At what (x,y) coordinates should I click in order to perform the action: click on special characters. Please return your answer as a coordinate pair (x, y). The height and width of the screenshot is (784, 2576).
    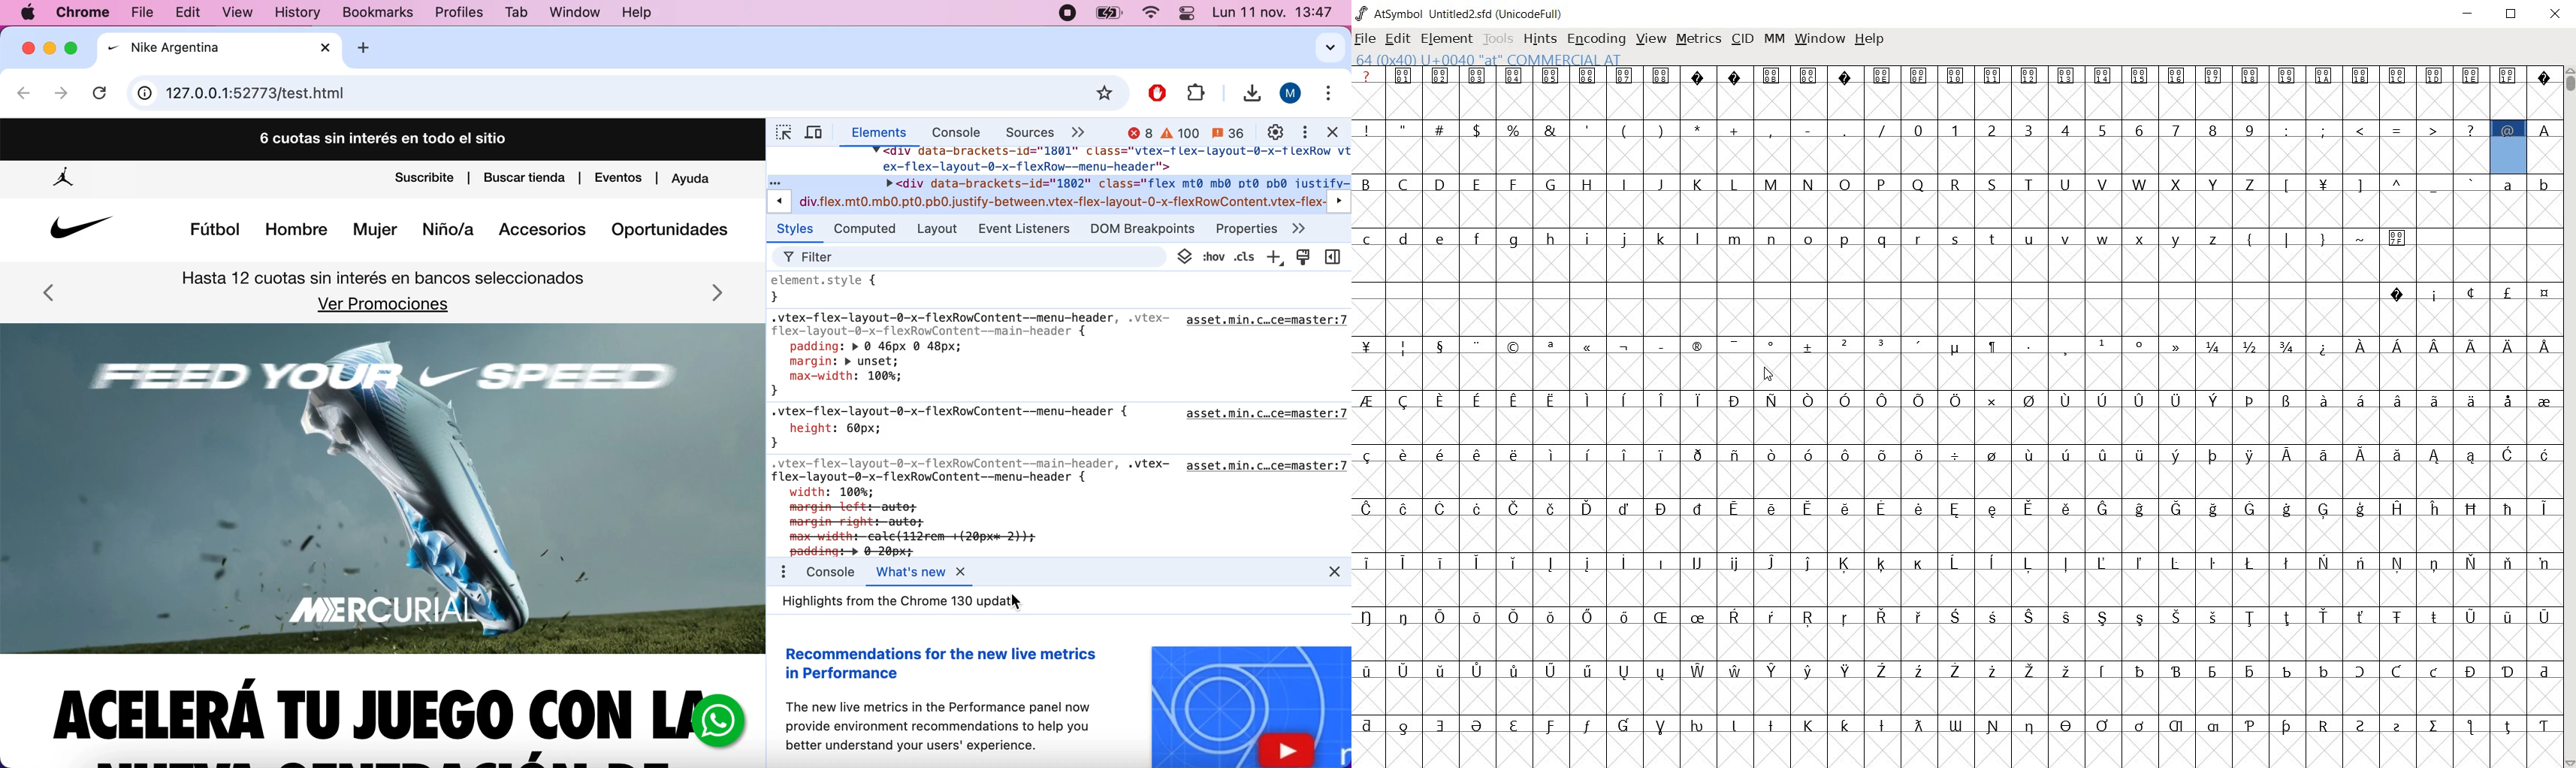
    Looking at the image, I should click on (1623, 128).